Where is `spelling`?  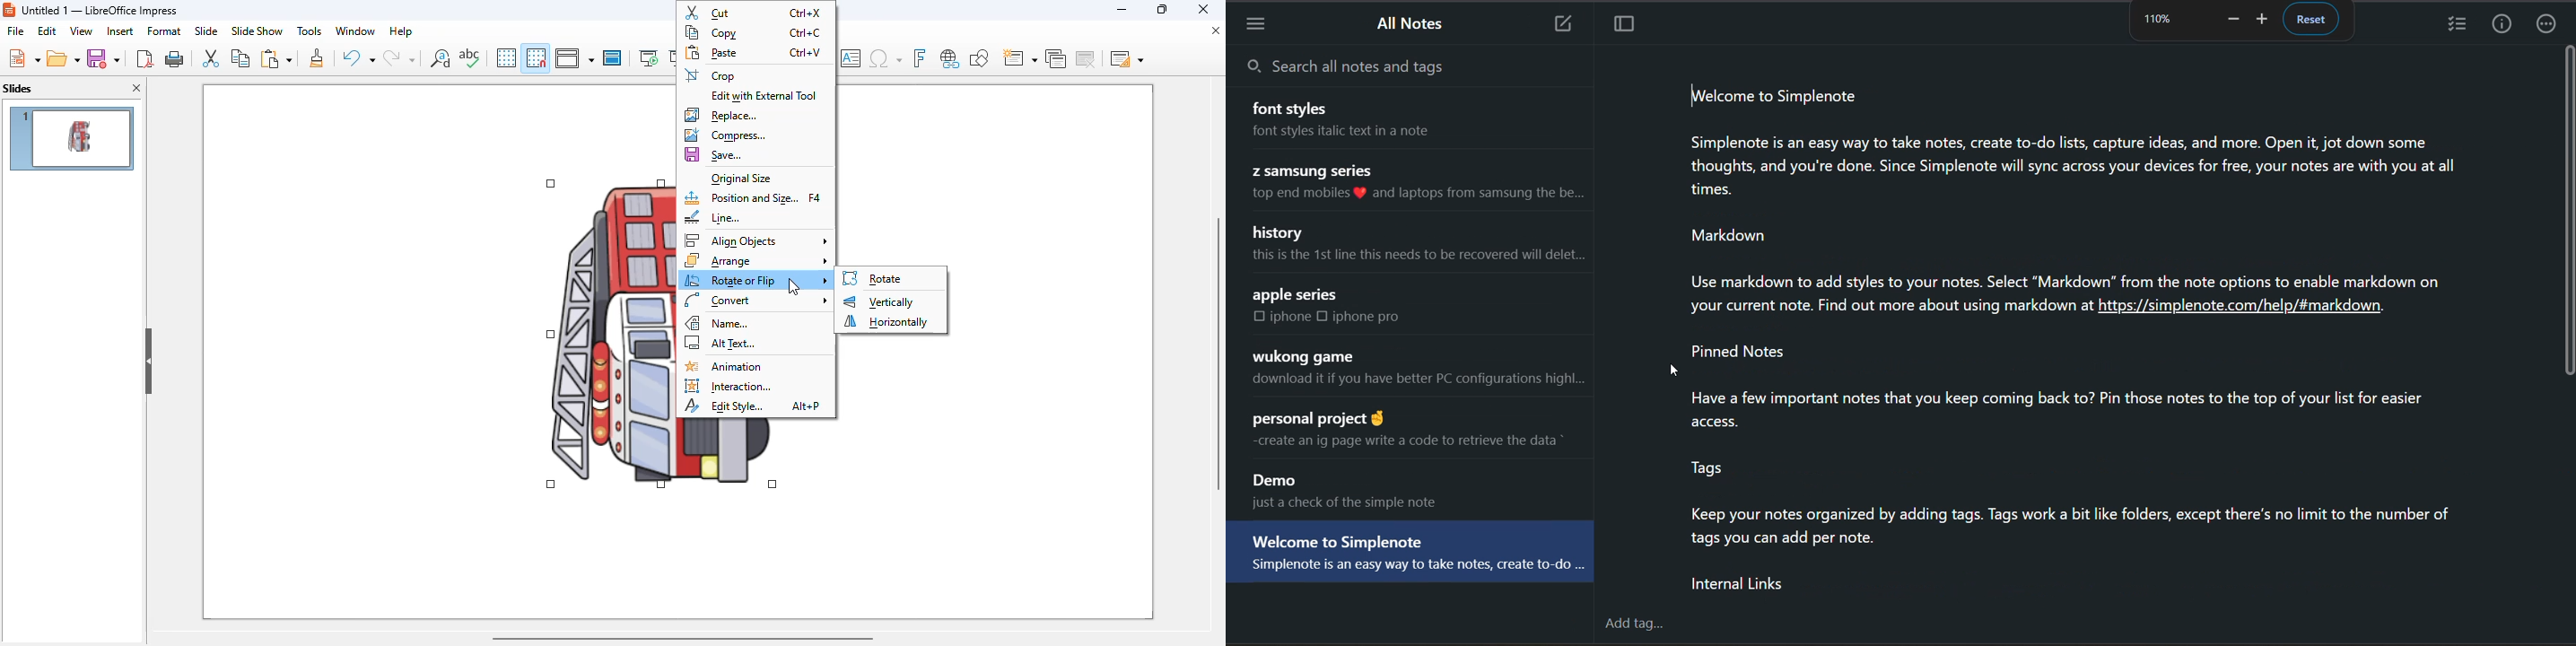
spelling is located at coordinates (470, 58).